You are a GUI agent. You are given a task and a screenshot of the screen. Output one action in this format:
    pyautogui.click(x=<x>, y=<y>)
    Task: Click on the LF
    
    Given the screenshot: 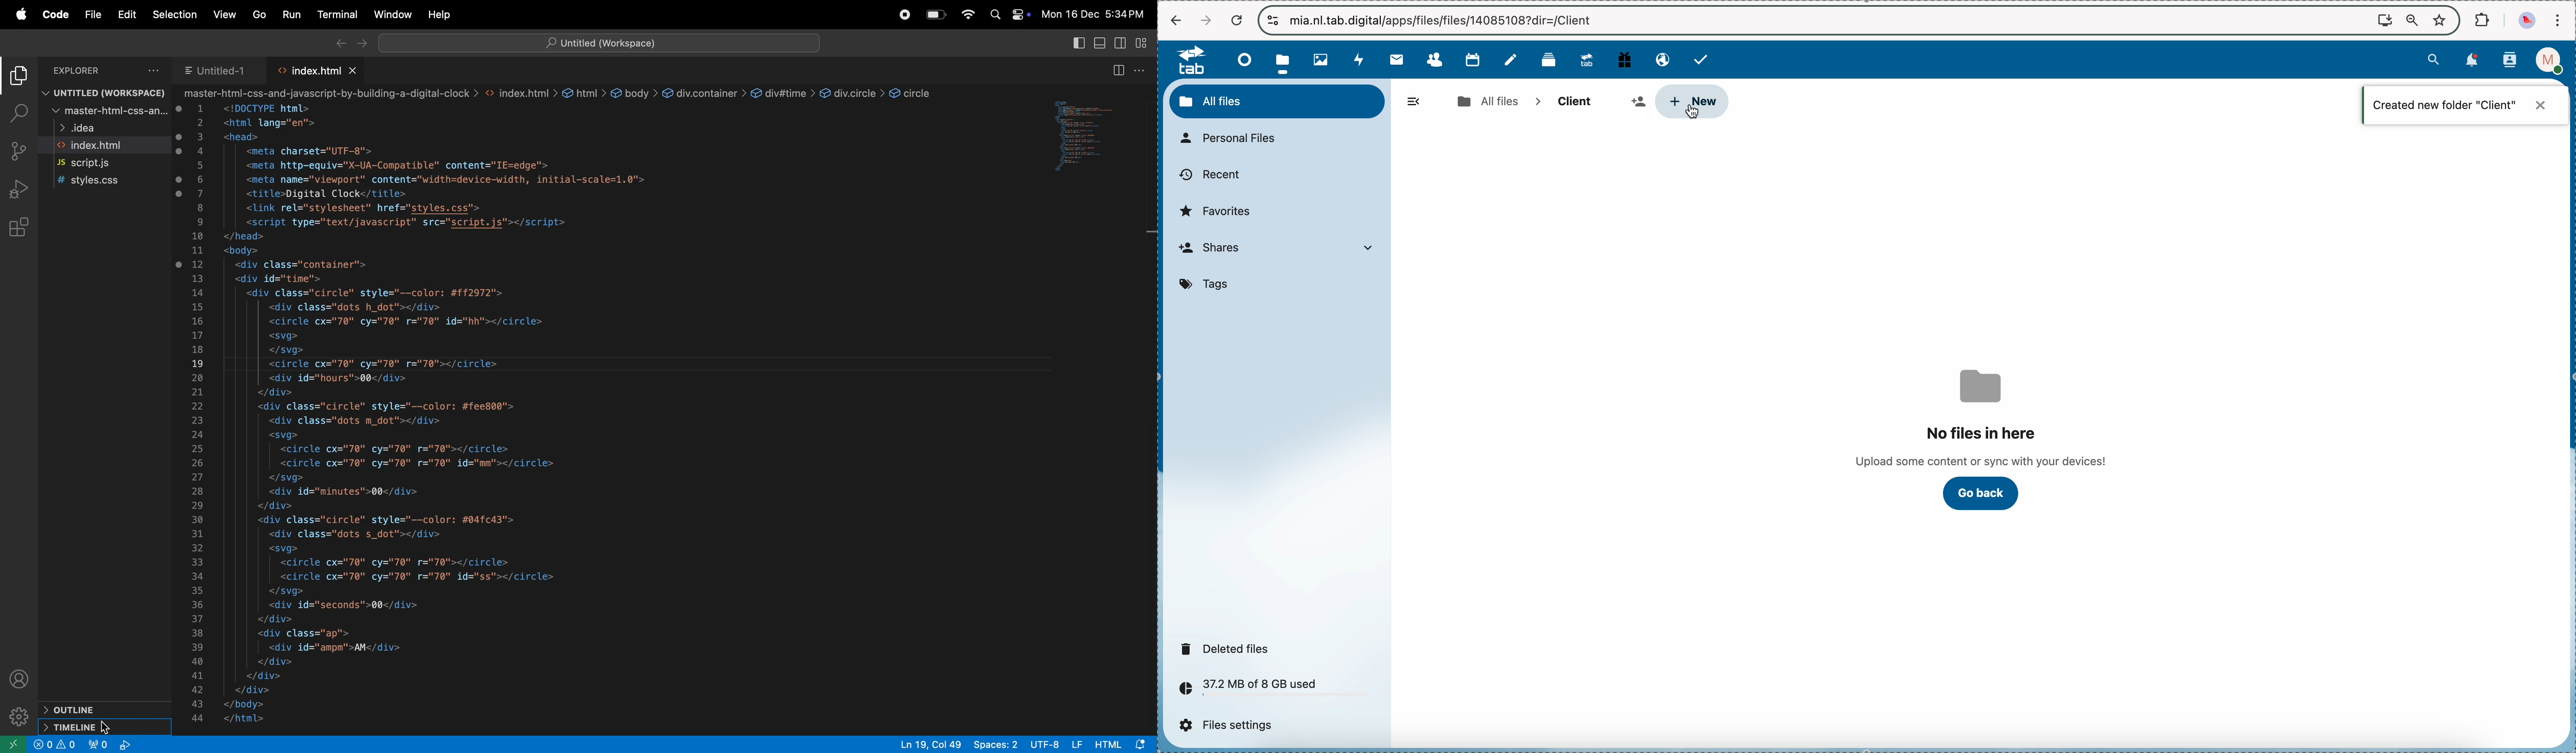 What is the action you would take?
    pyautogui.click(x=1076, y=744)
    